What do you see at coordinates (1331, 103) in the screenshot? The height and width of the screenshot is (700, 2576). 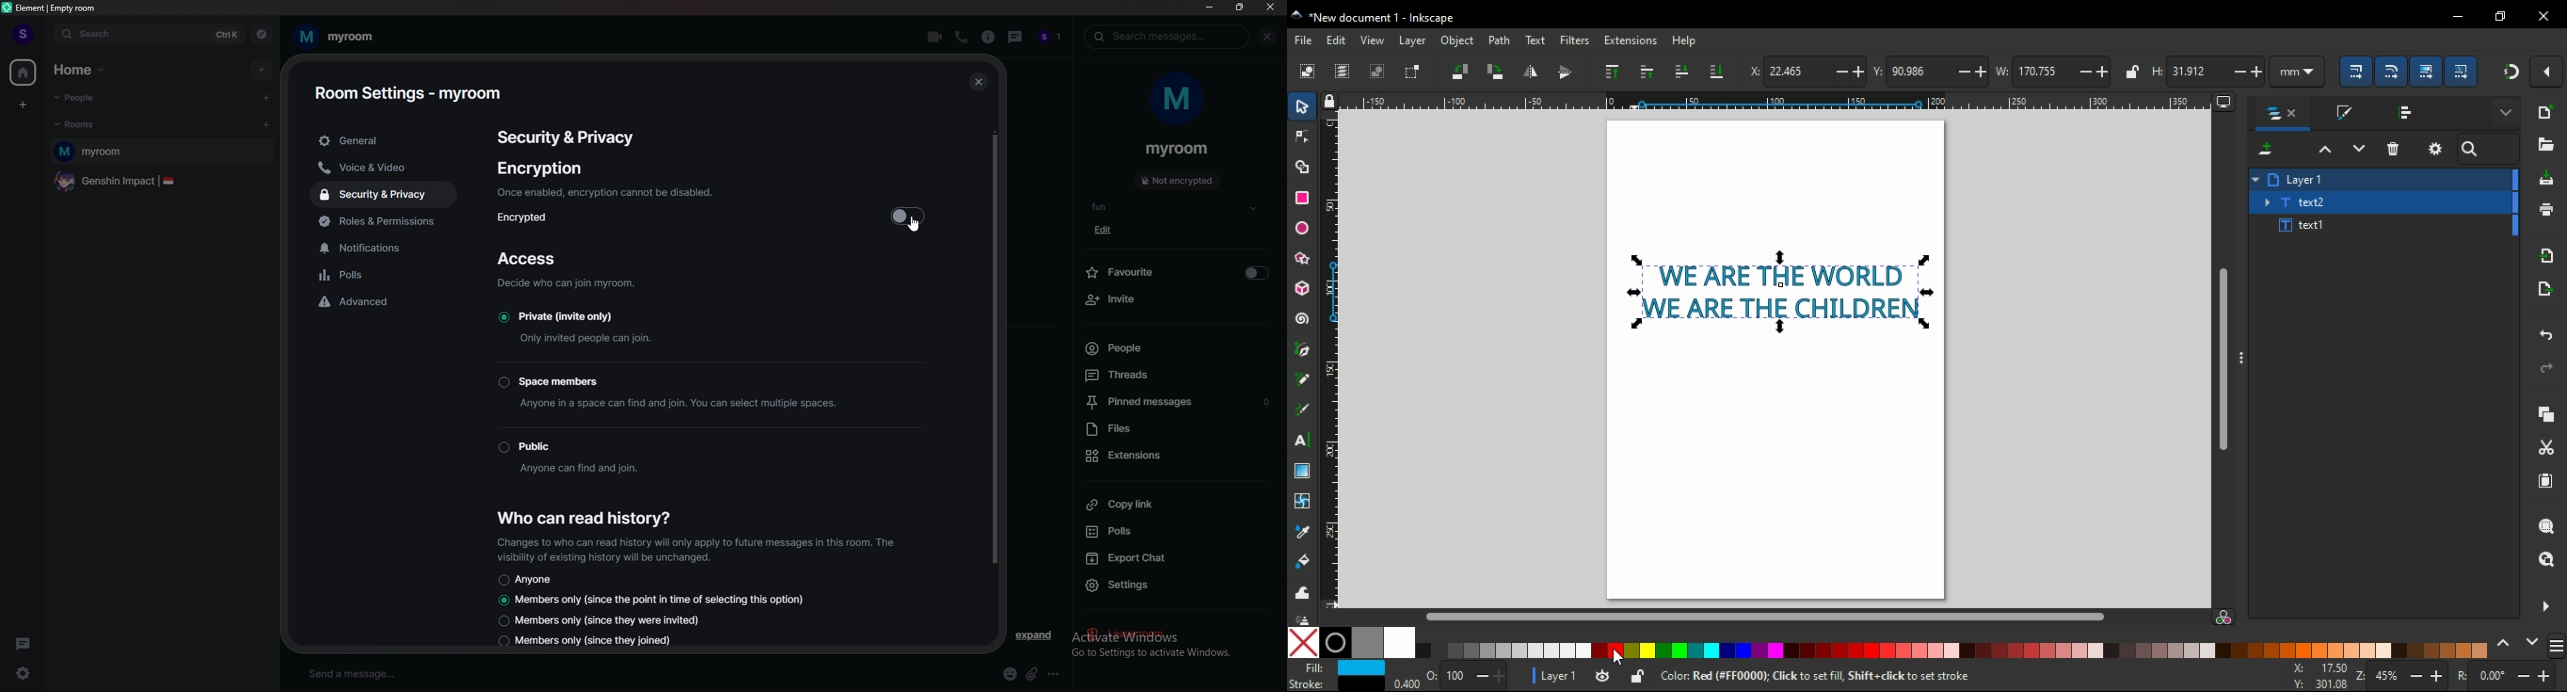 I see `lock` at bounding box center [1331, 103].